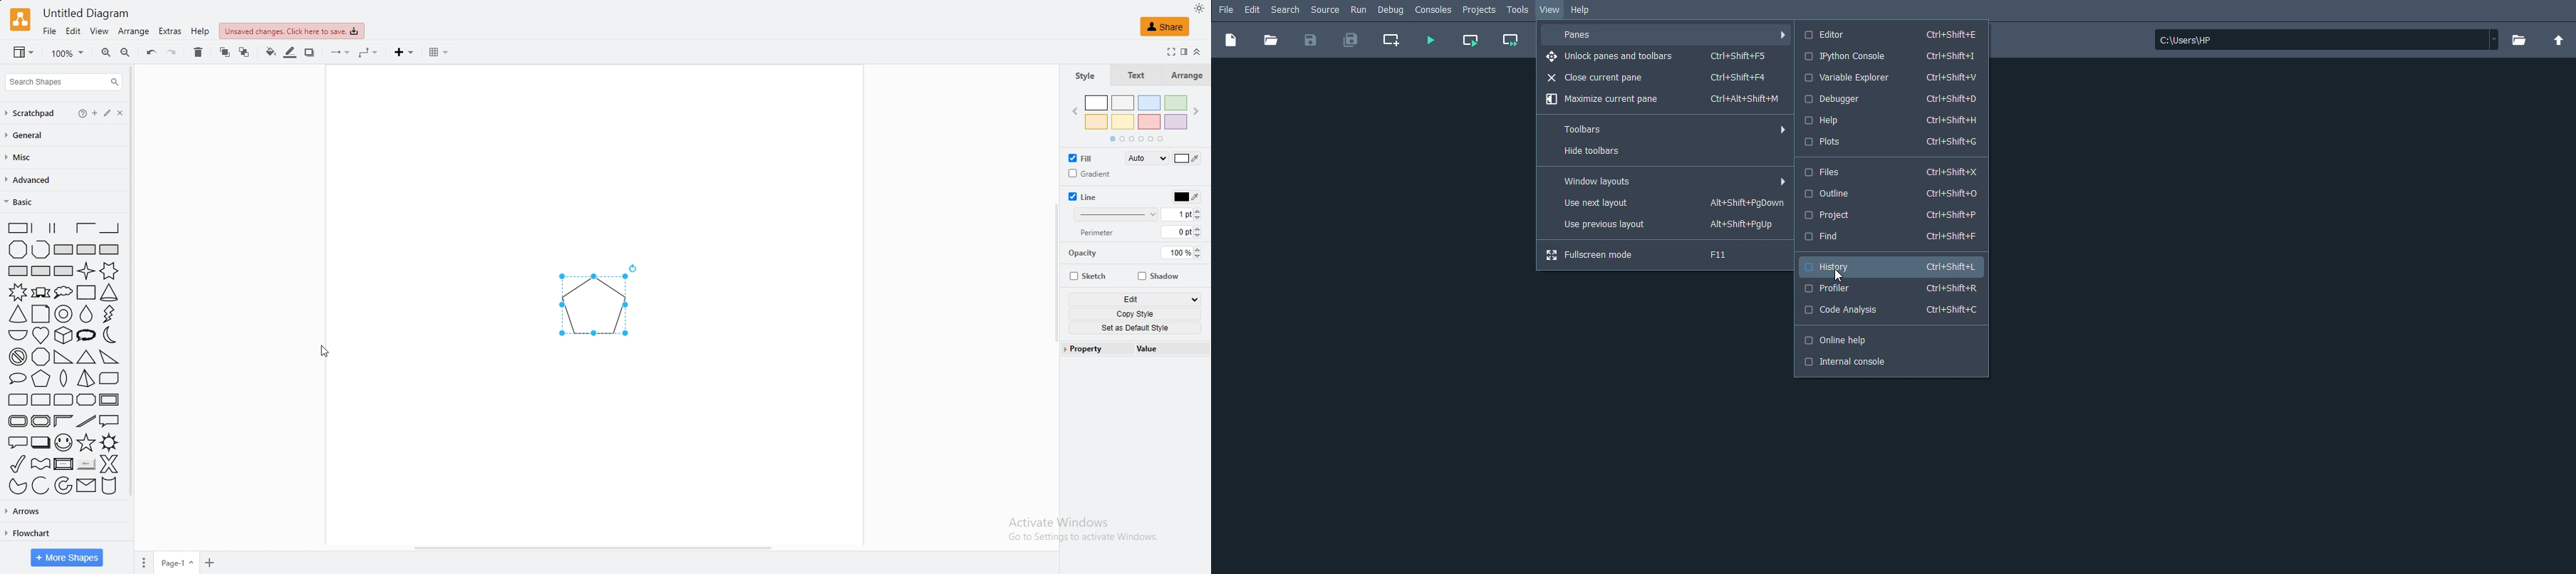 This screenshot has width=2576, height=588. I want to click on format, so click(1184, 52).